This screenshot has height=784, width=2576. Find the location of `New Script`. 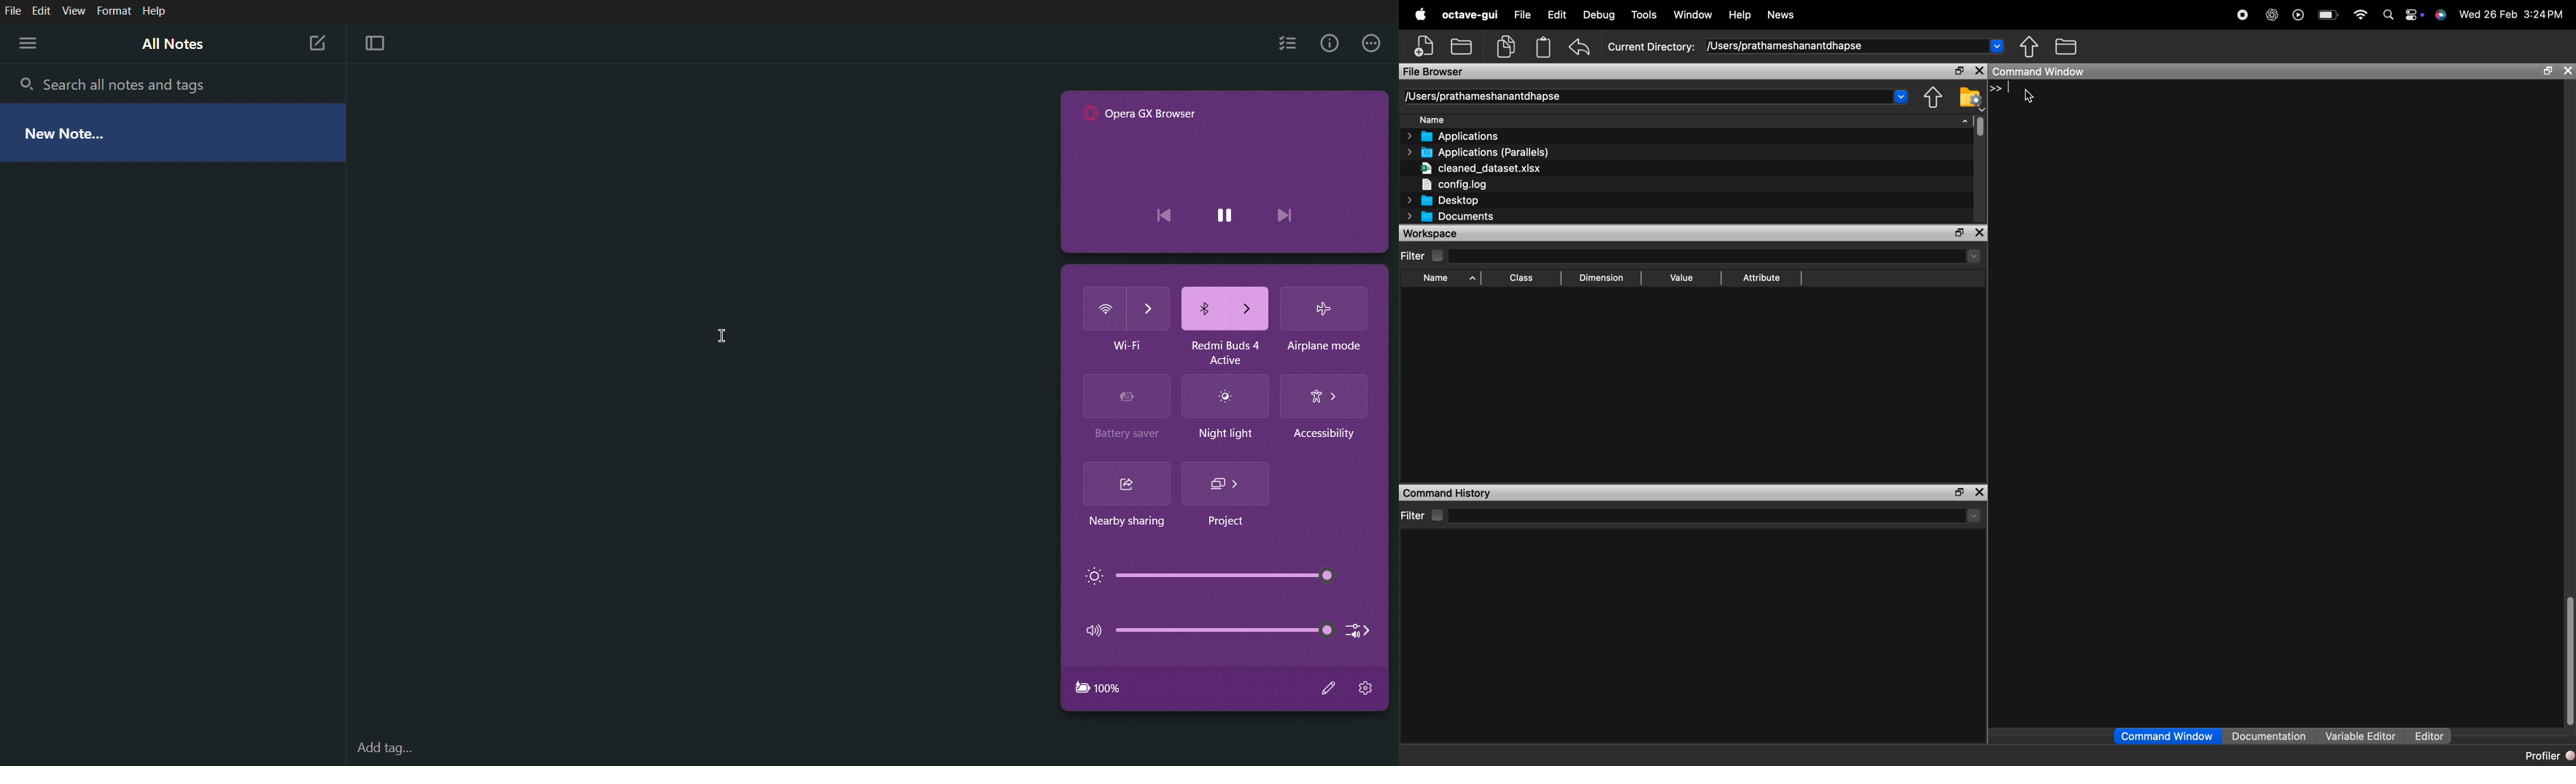

New Script is located at coordinates (1426, 46).